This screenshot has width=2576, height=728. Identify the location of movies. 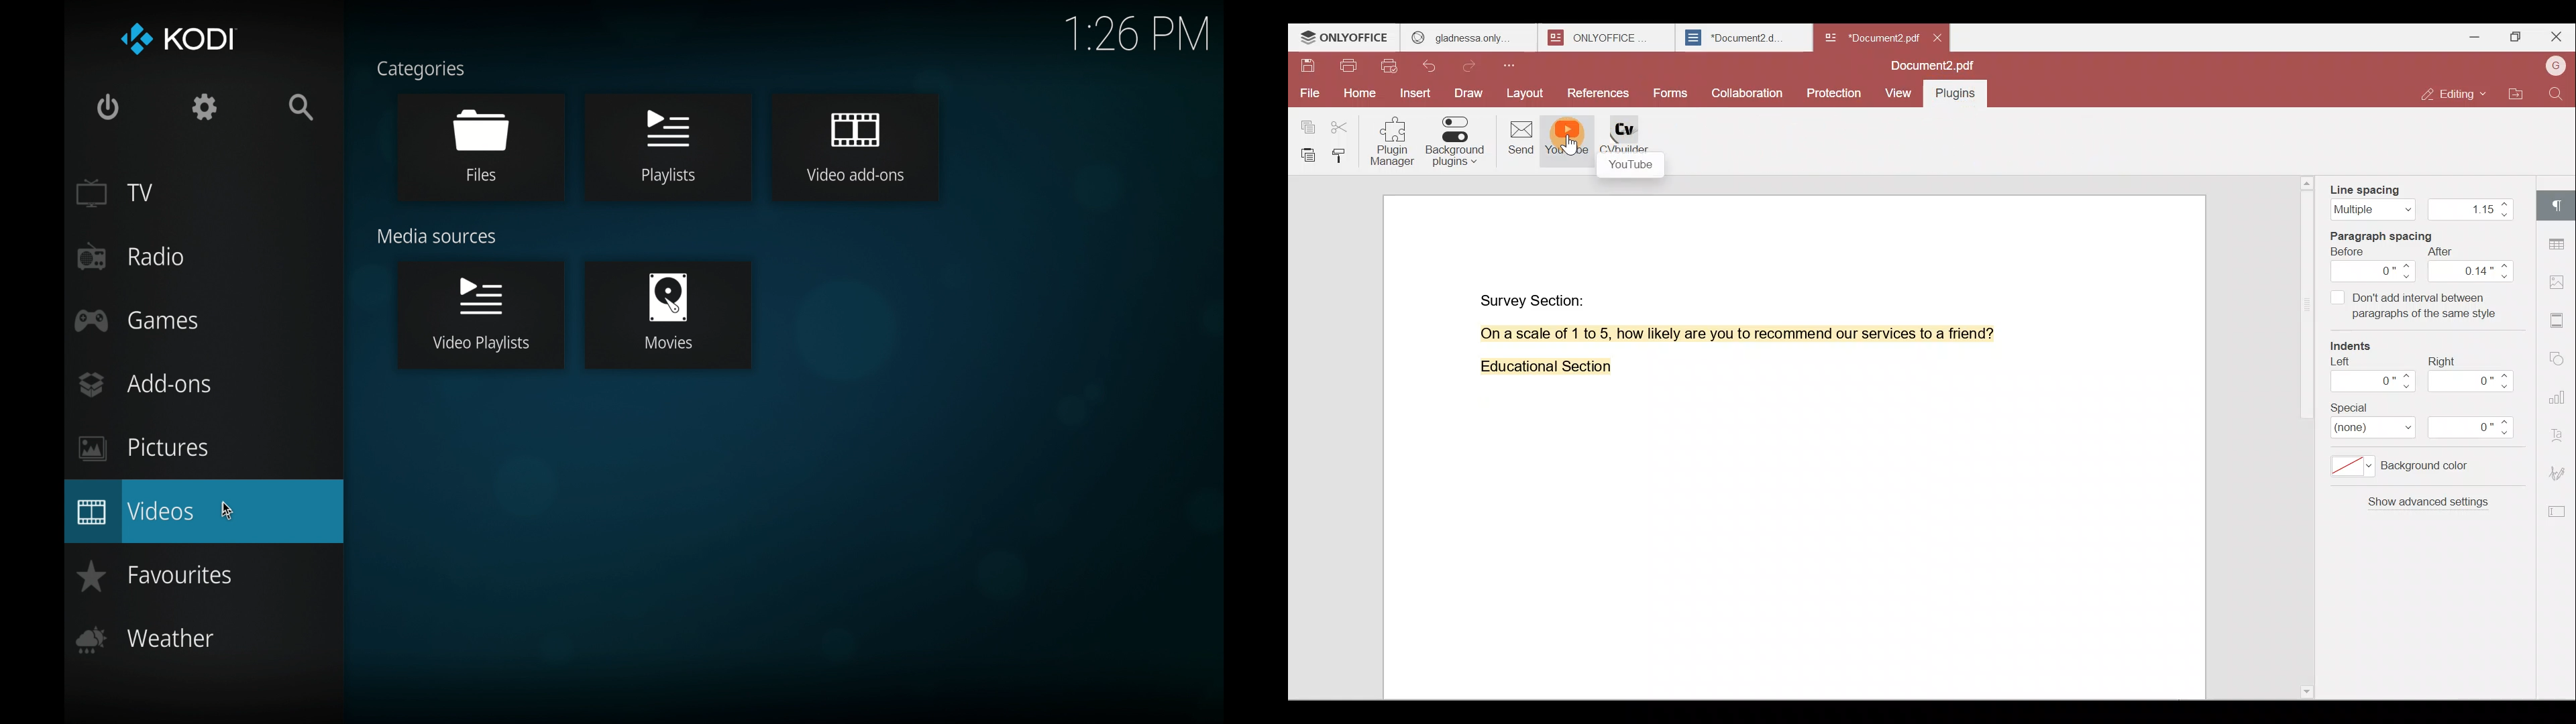
(668, 316).